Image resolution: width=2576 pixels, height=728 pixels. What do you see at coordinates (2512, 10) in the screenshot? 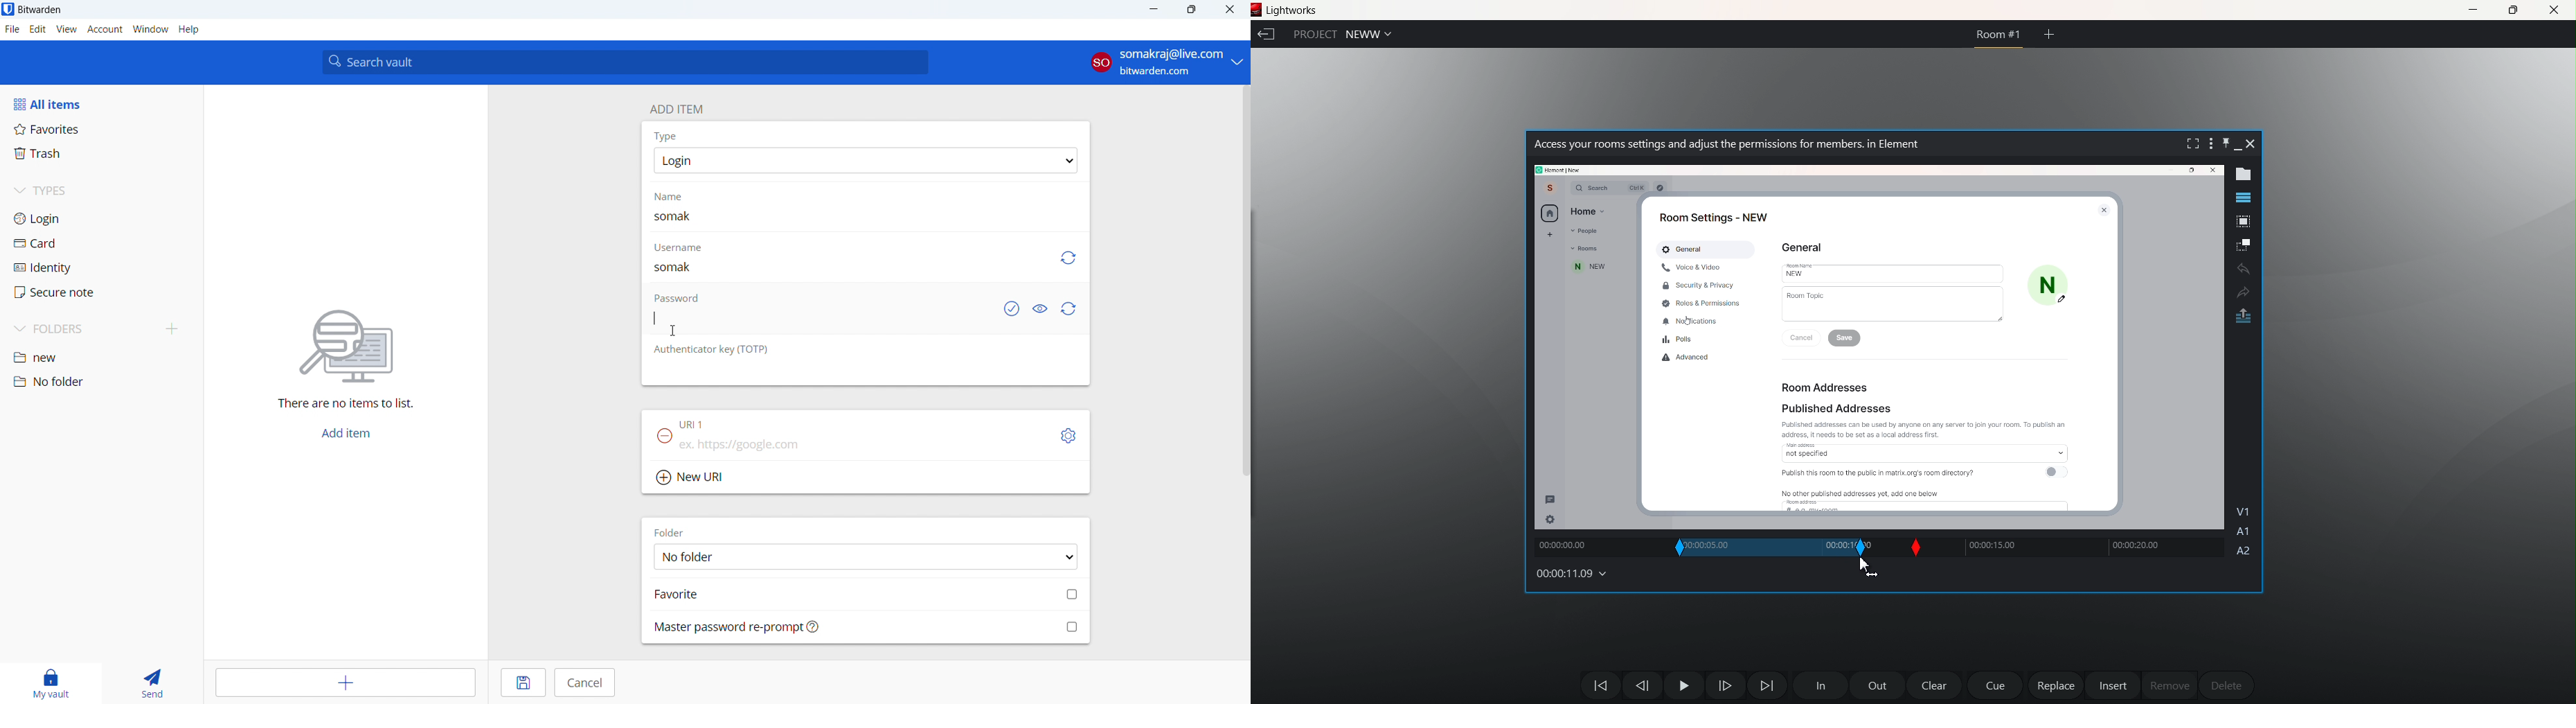
I see `maximize` at bounding box center [2512, 10].